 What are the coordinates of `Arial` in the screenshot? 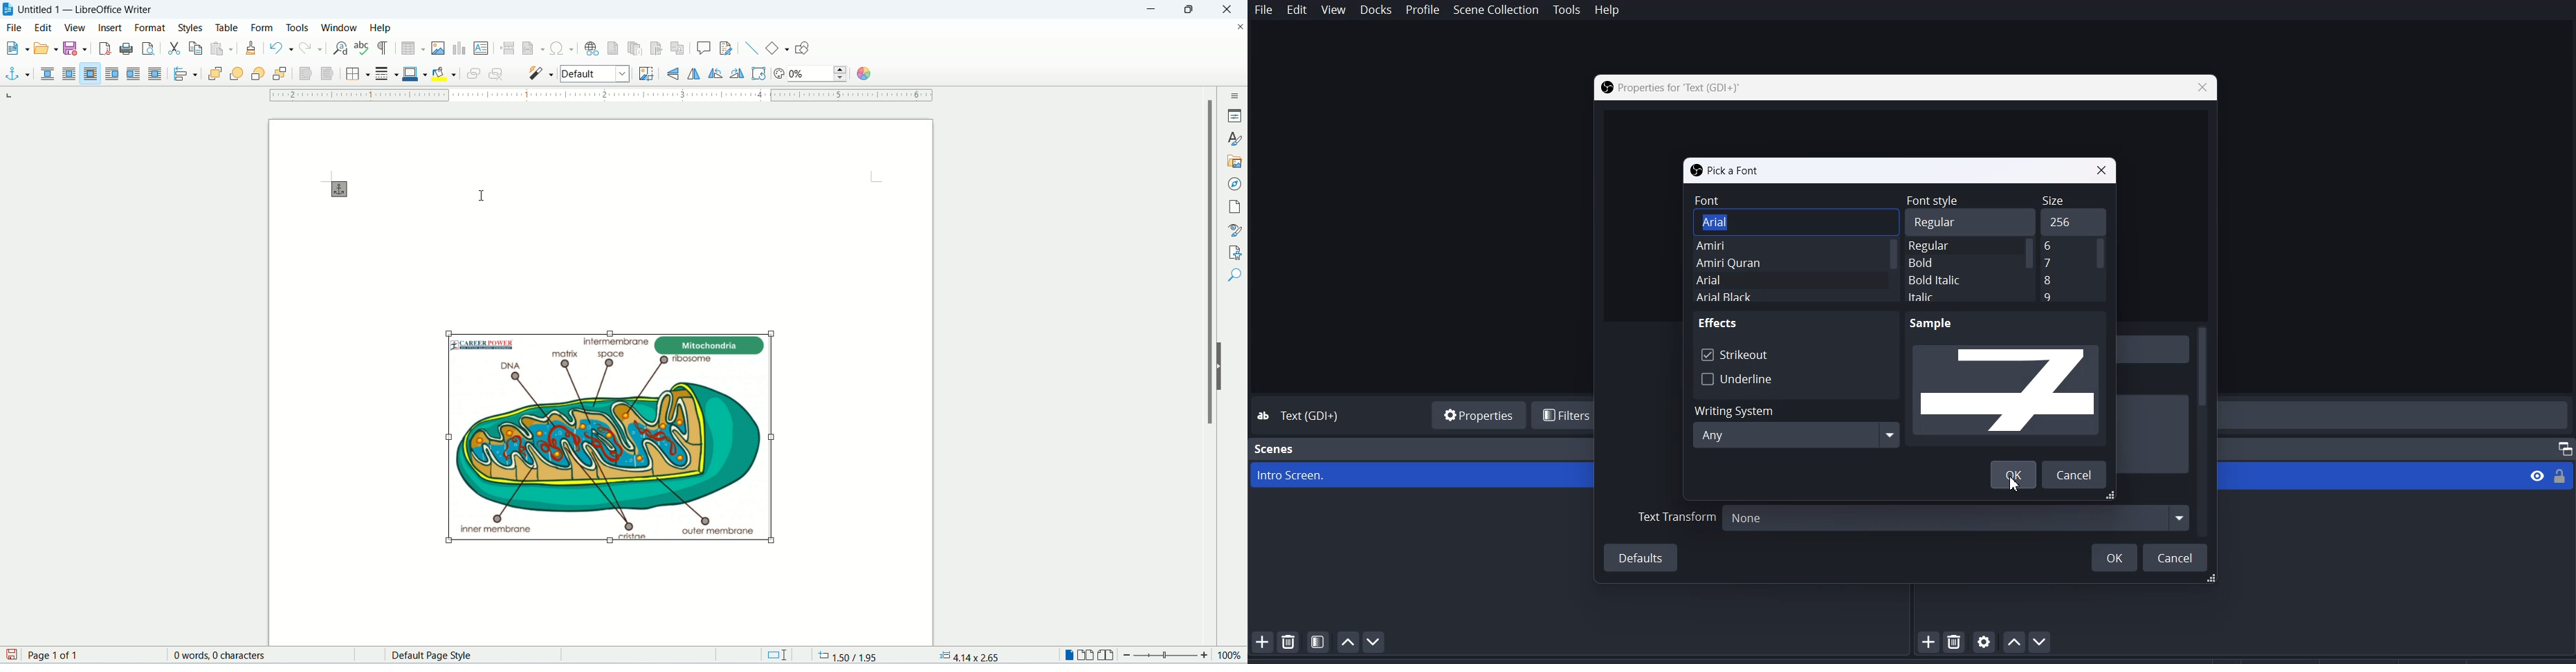 It's located at (1751, 280).